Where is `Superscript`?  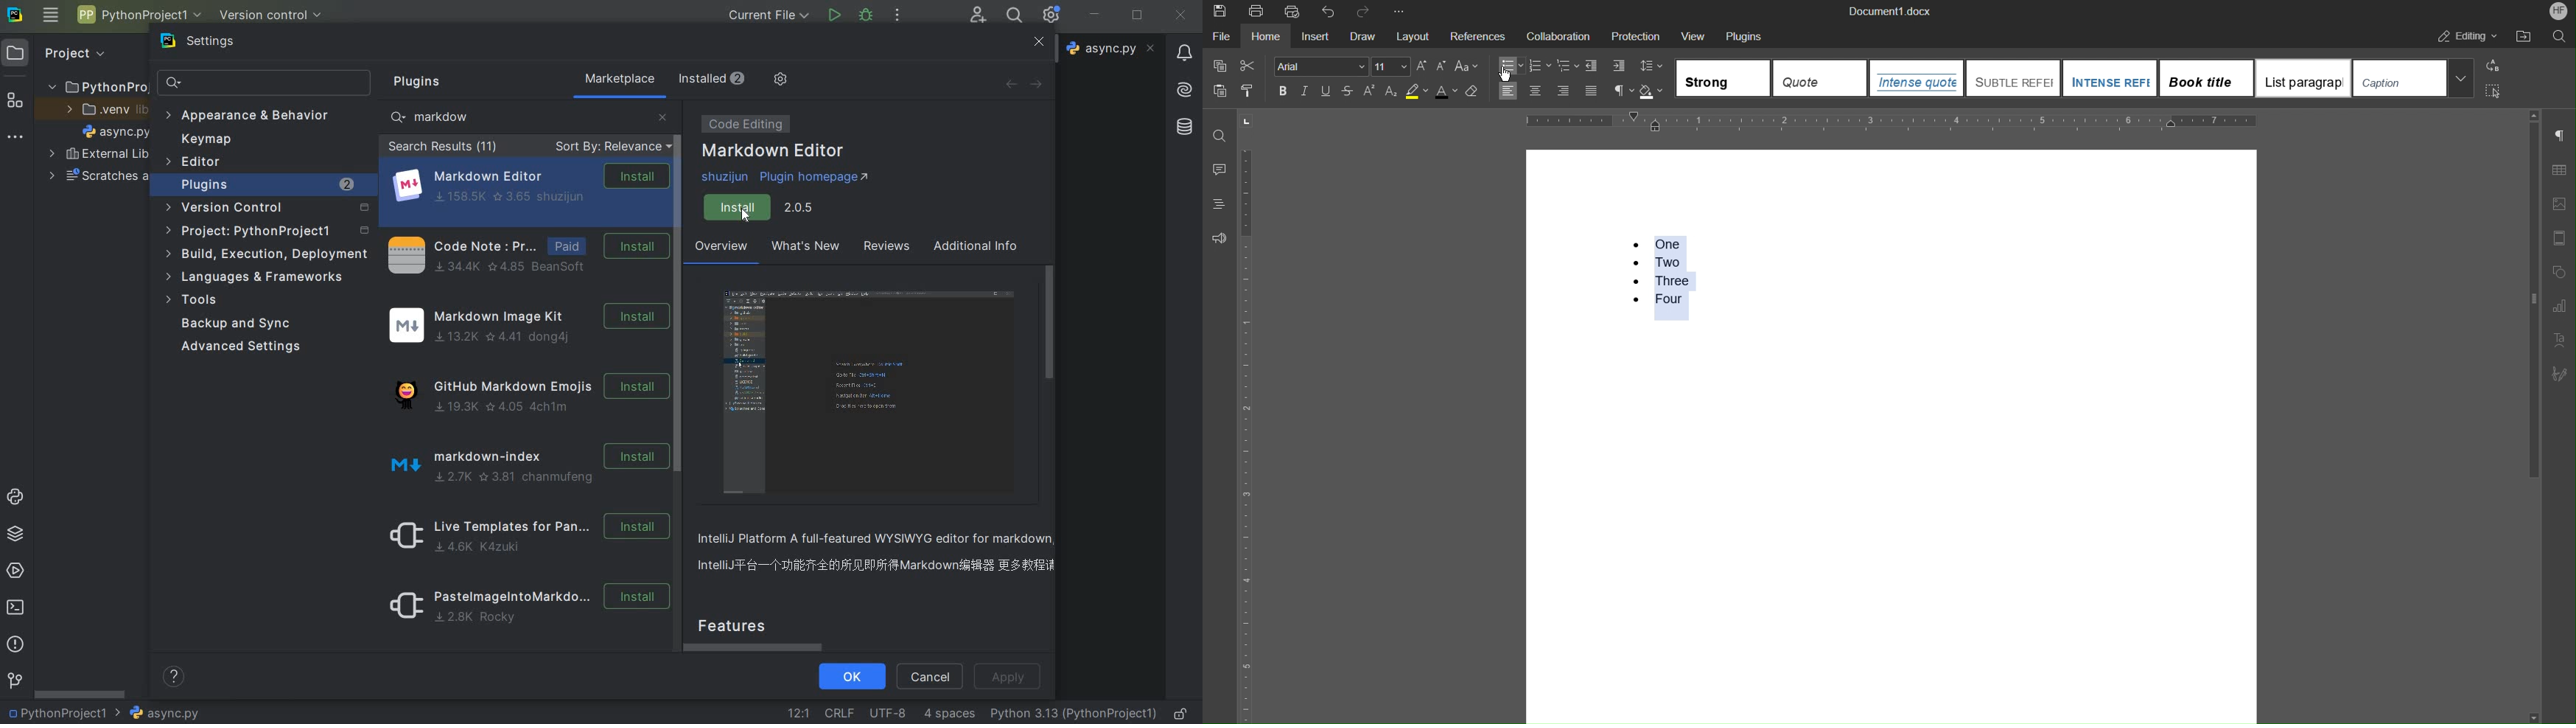 Superscript is located at coordinates (1372, 92).